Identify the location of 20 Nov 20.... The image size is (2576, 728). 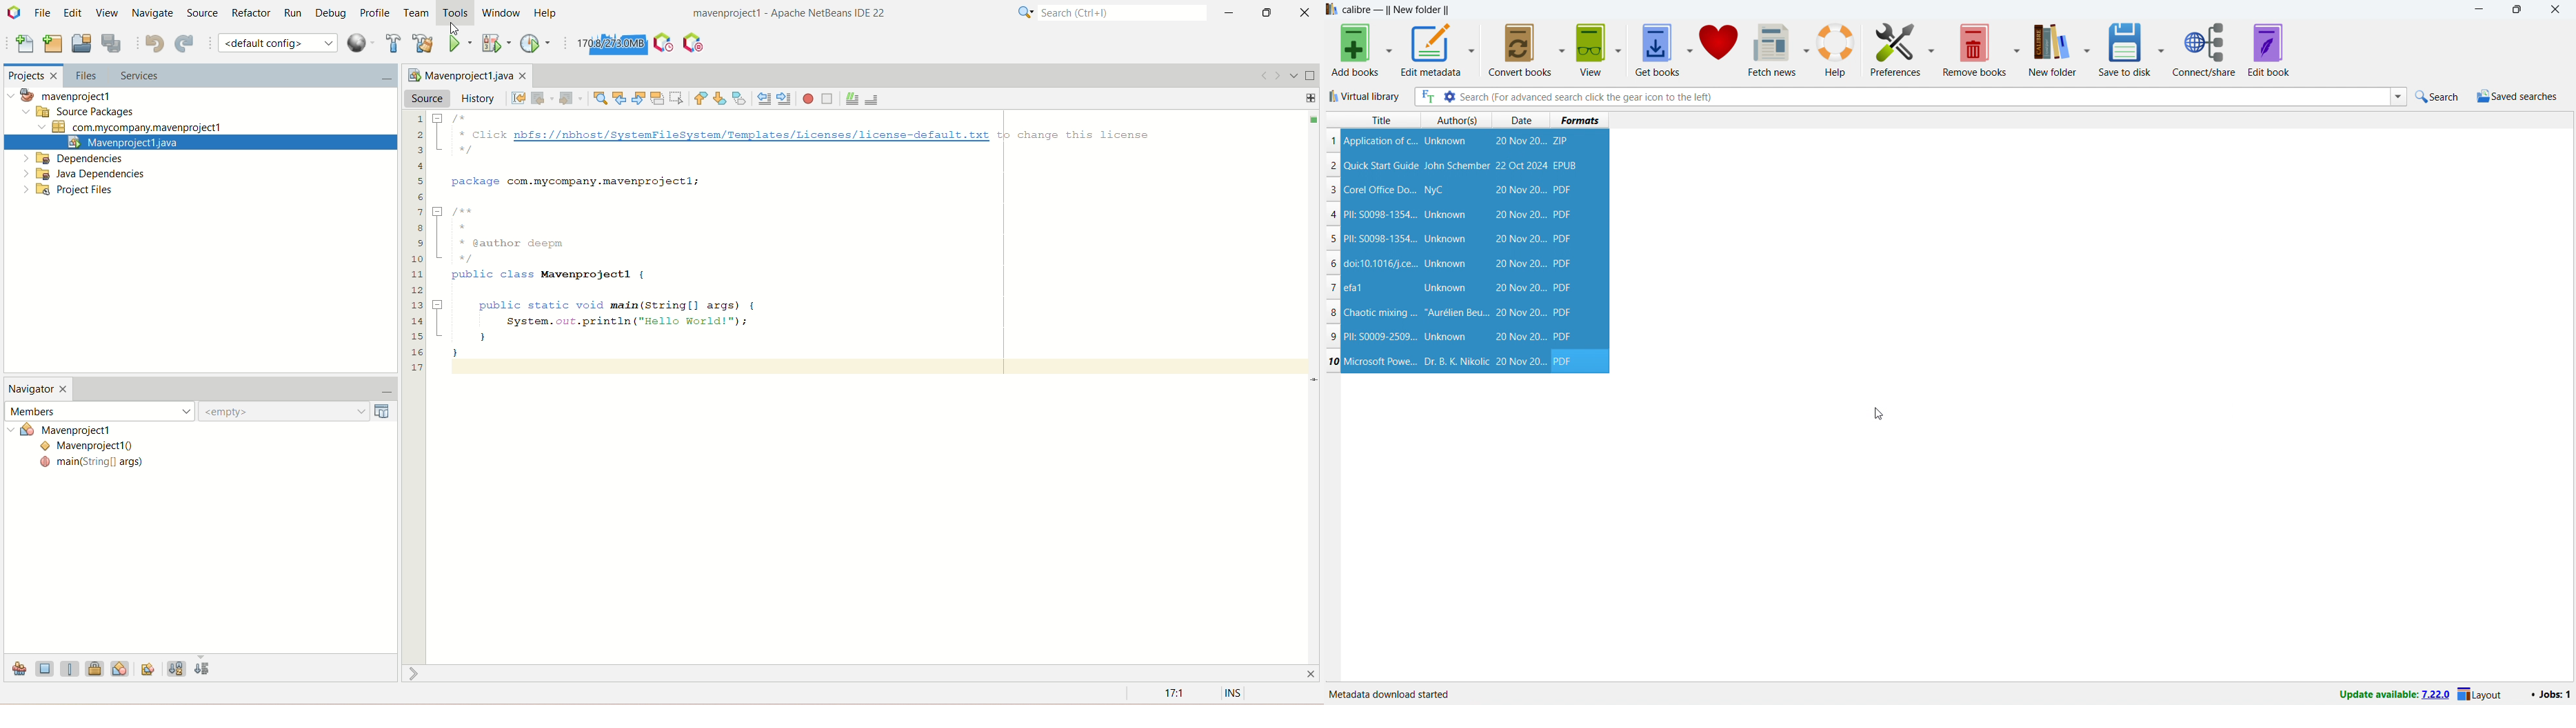
(1521, 142).